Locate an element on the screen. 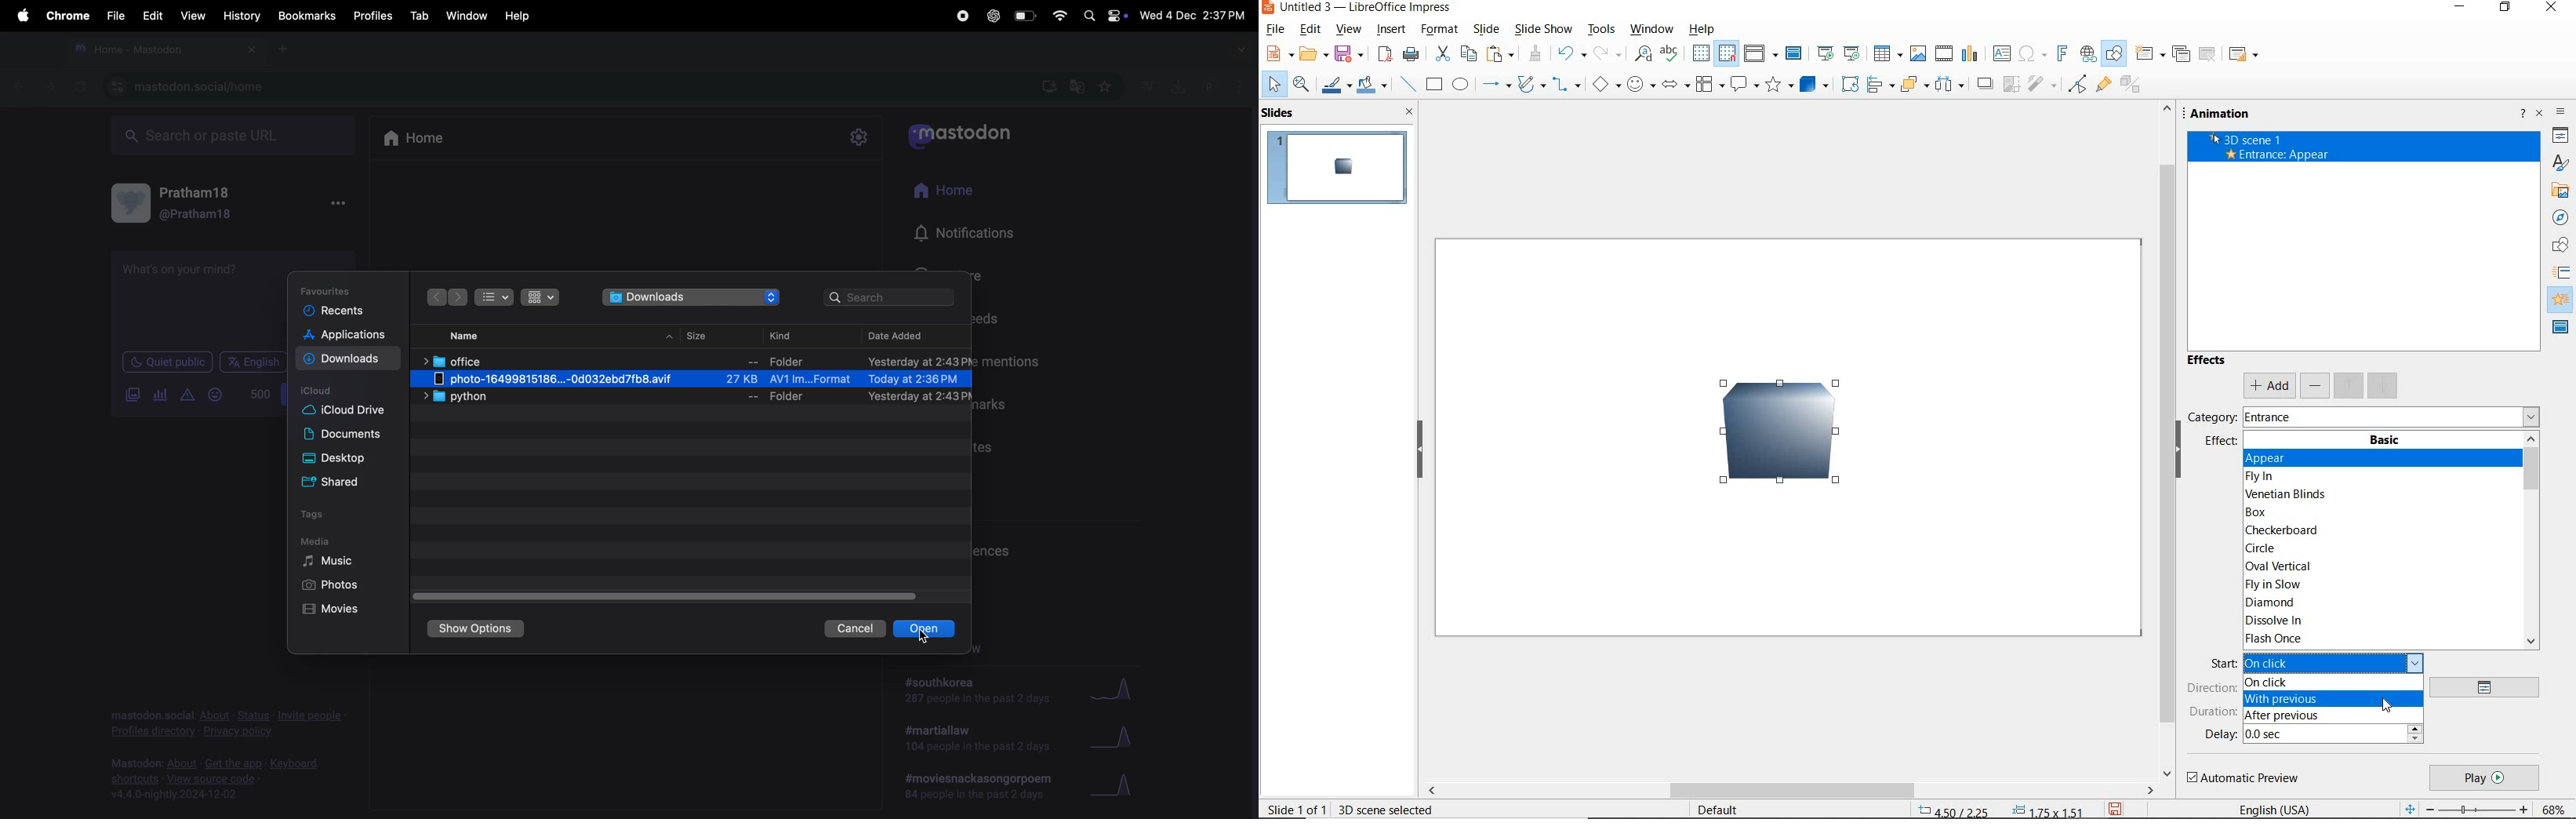 The height and width of the screenshot is (840, 2576). cut is located at coordinates (1444, 54).